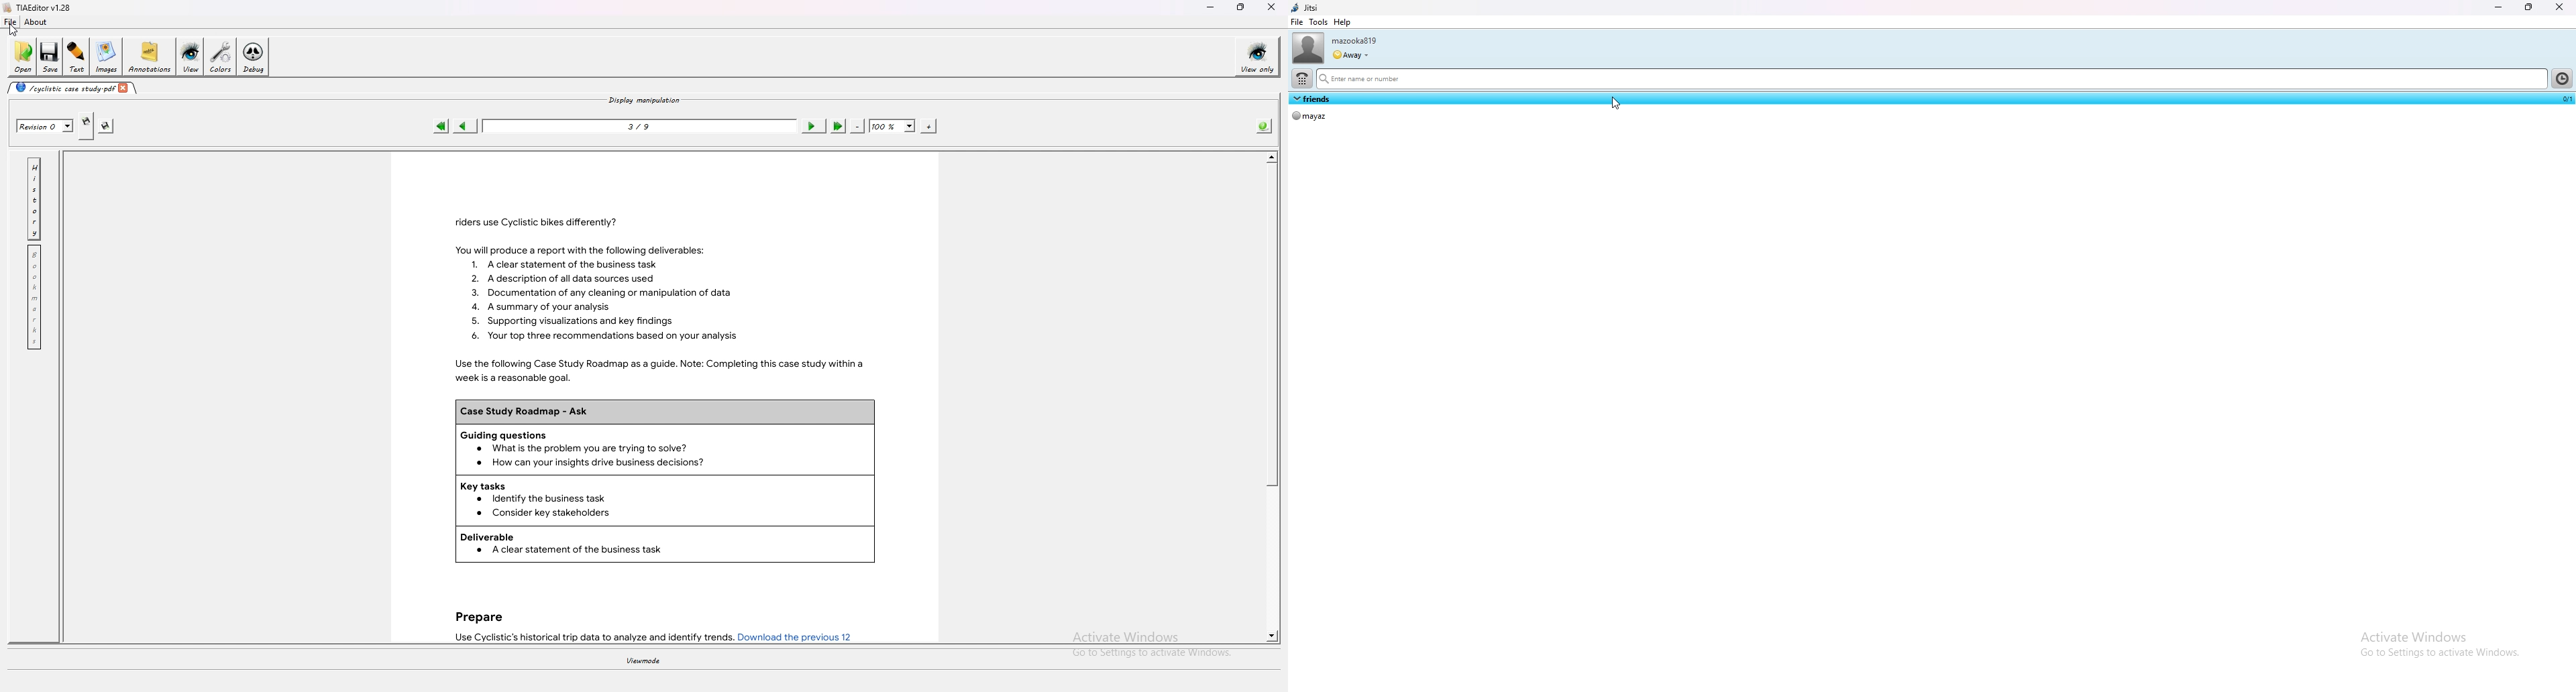 This screenshot has width=2576, height=700. Describe the element at coordinates (1930, 79) in the screenshot. I see `search bar` at that location.